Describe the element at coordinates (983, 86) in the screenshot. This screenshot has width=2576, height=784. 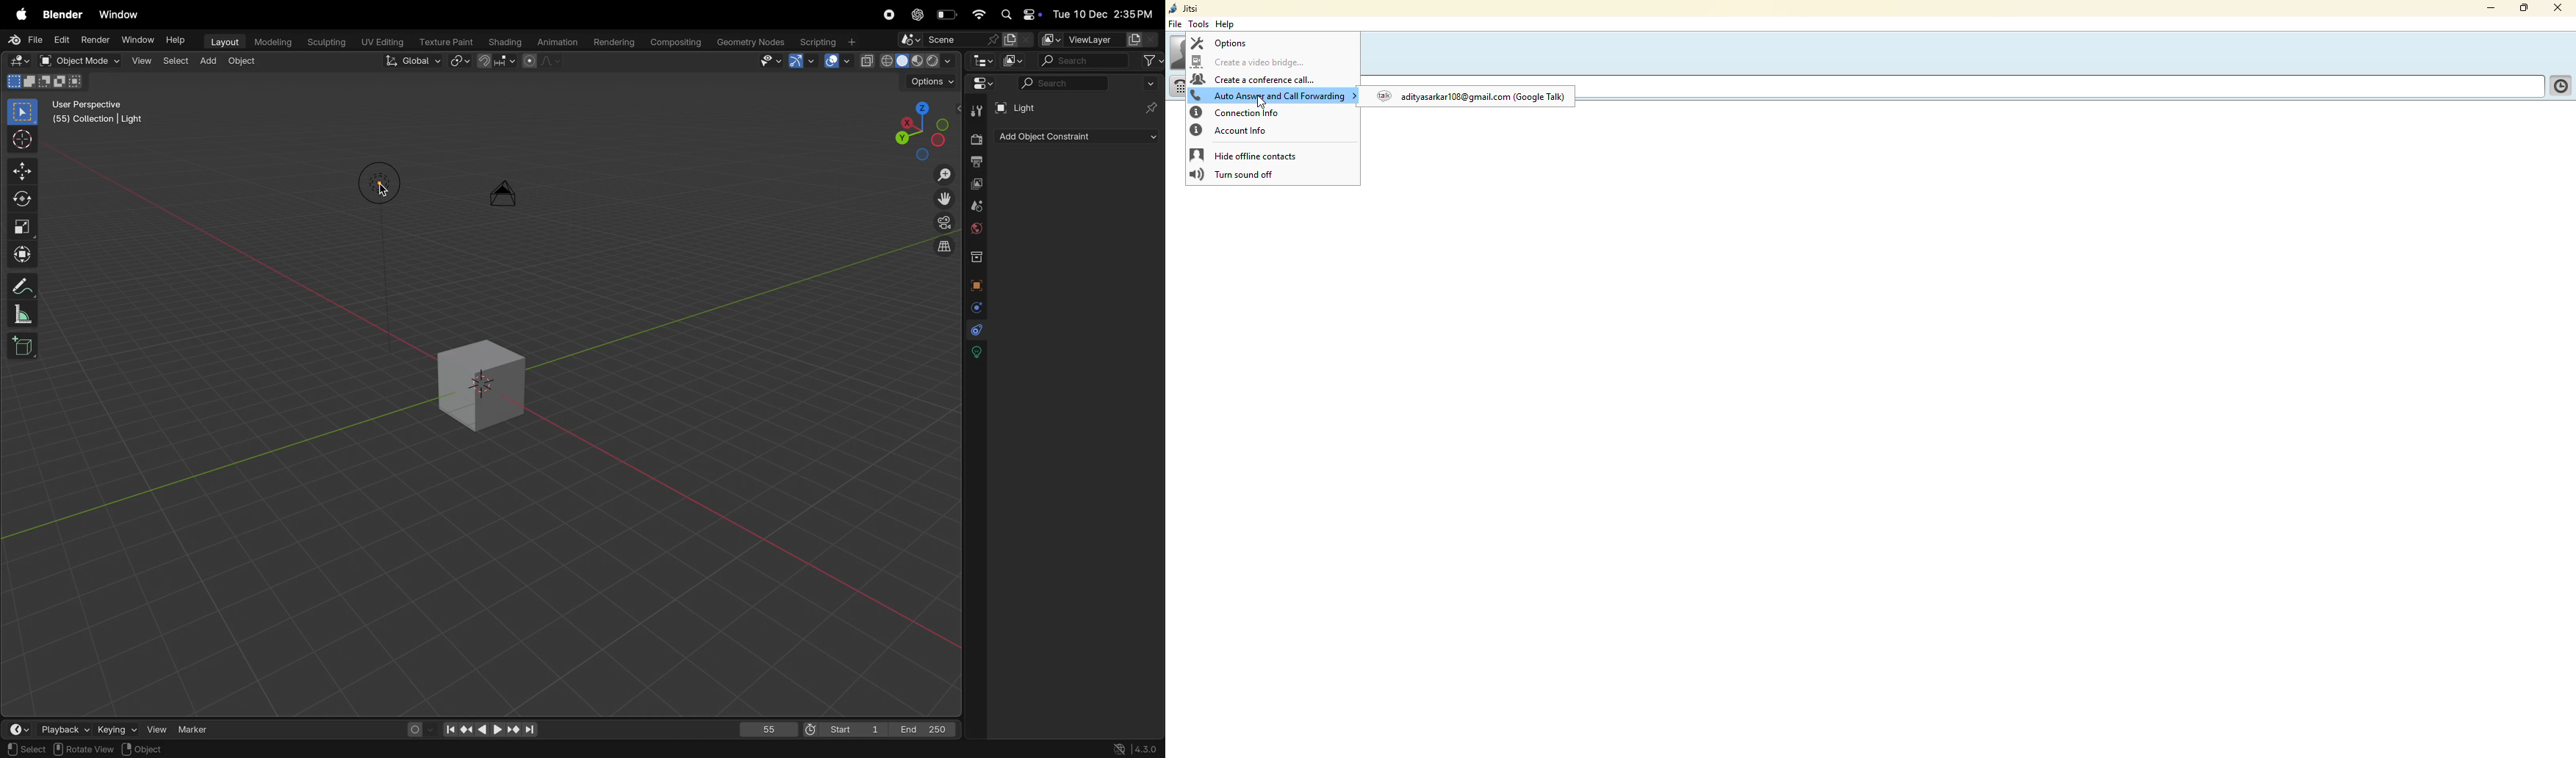
I see `Editor mode` at that location.